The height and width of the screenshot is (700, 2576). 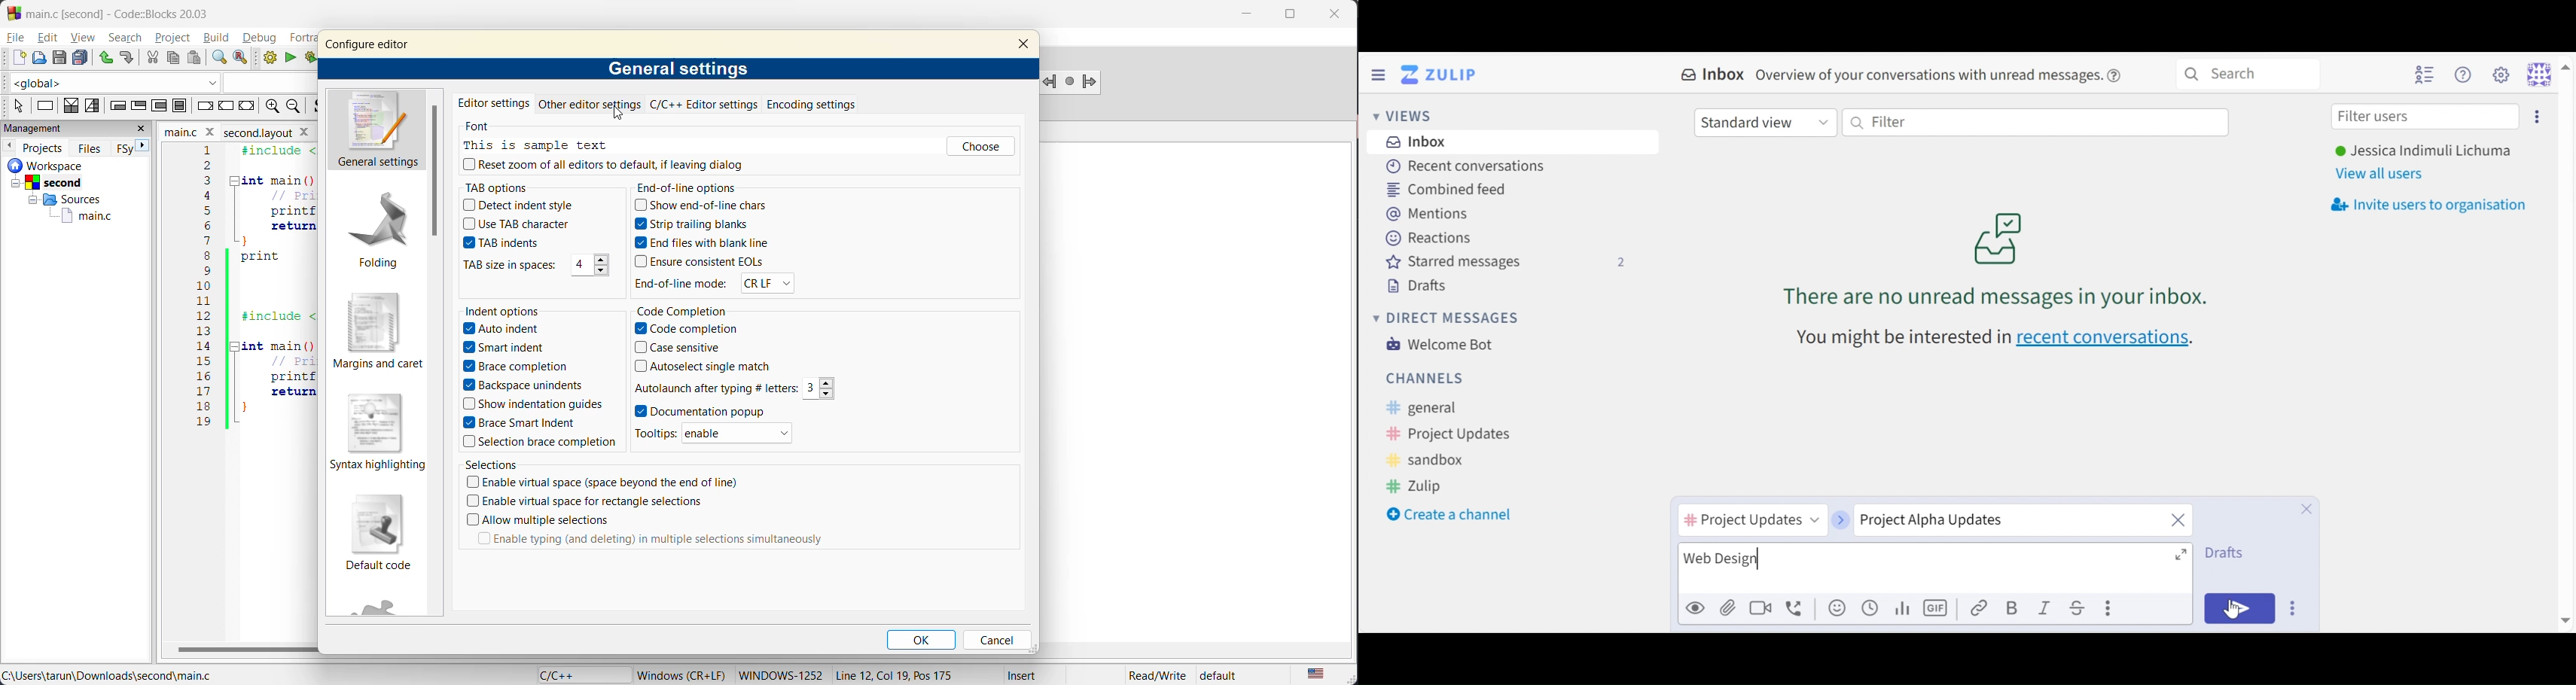 I want to click on End-of-line mode, so click(x=681, y=282).